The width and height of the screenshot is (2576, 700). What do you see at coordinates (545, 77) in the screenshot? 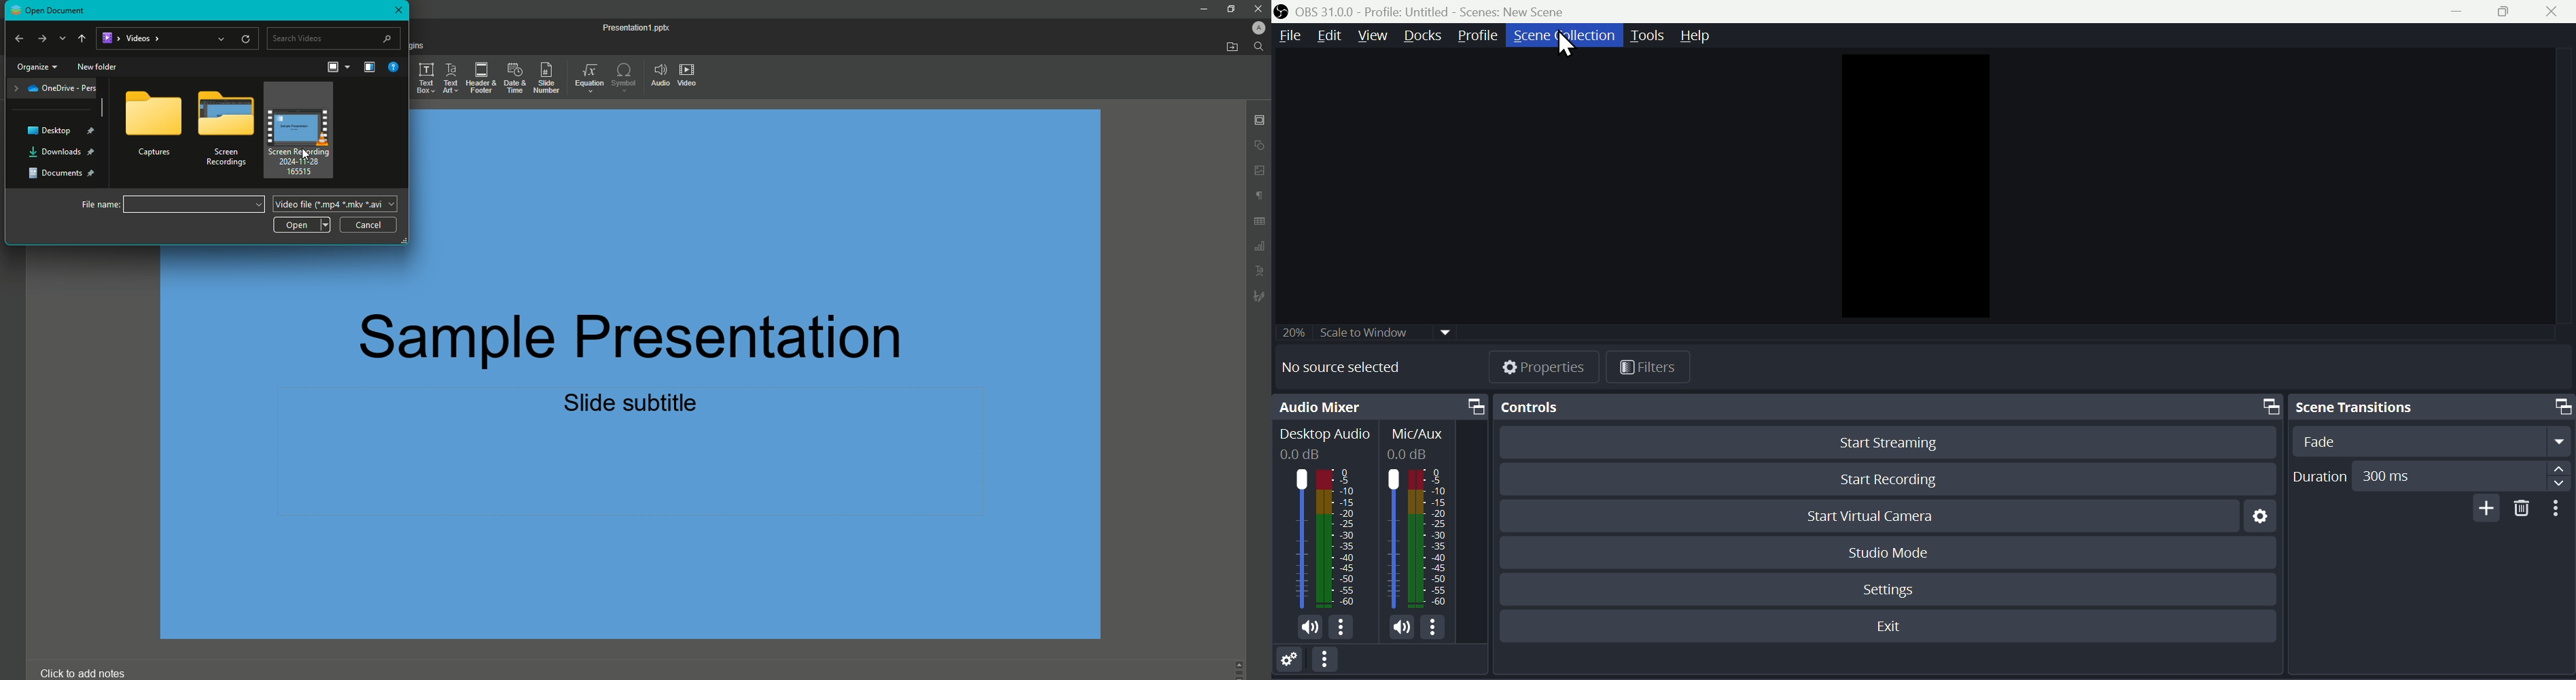
I see `Slide Number` at bounding box center [545, 77].